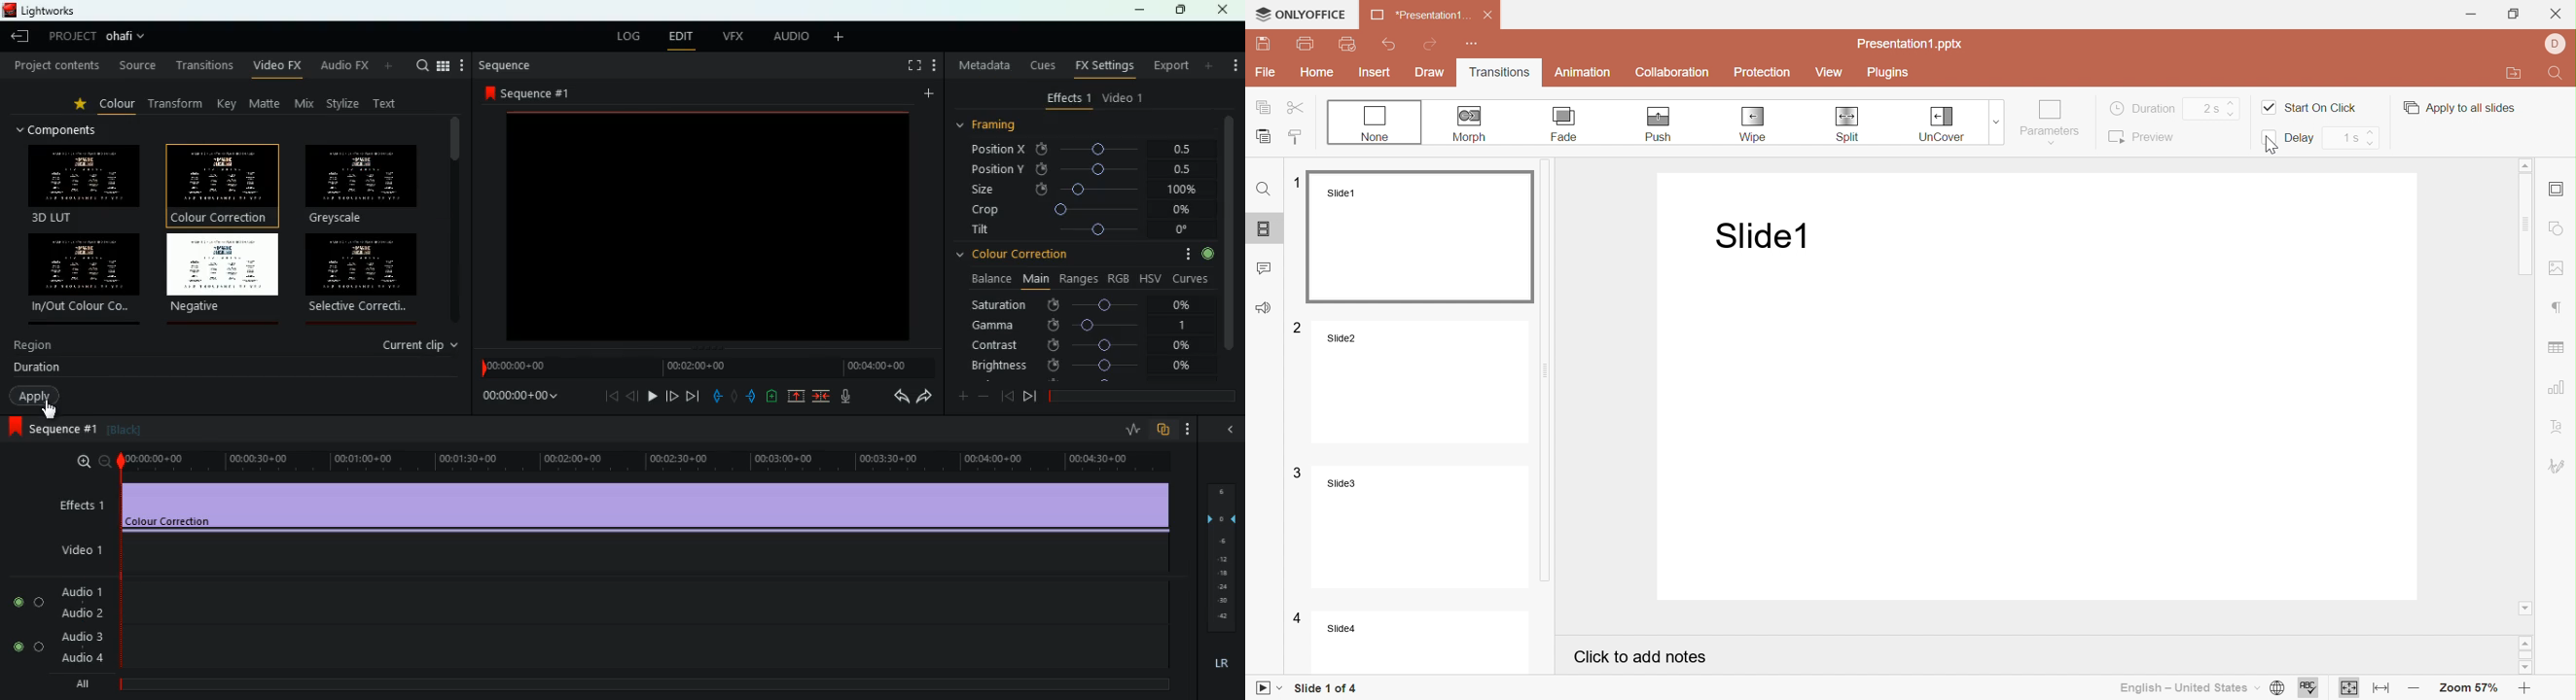  Describe the element at coordinates (1299, 11) in the screenshot. I see `ONLYOFFICE` at that location.